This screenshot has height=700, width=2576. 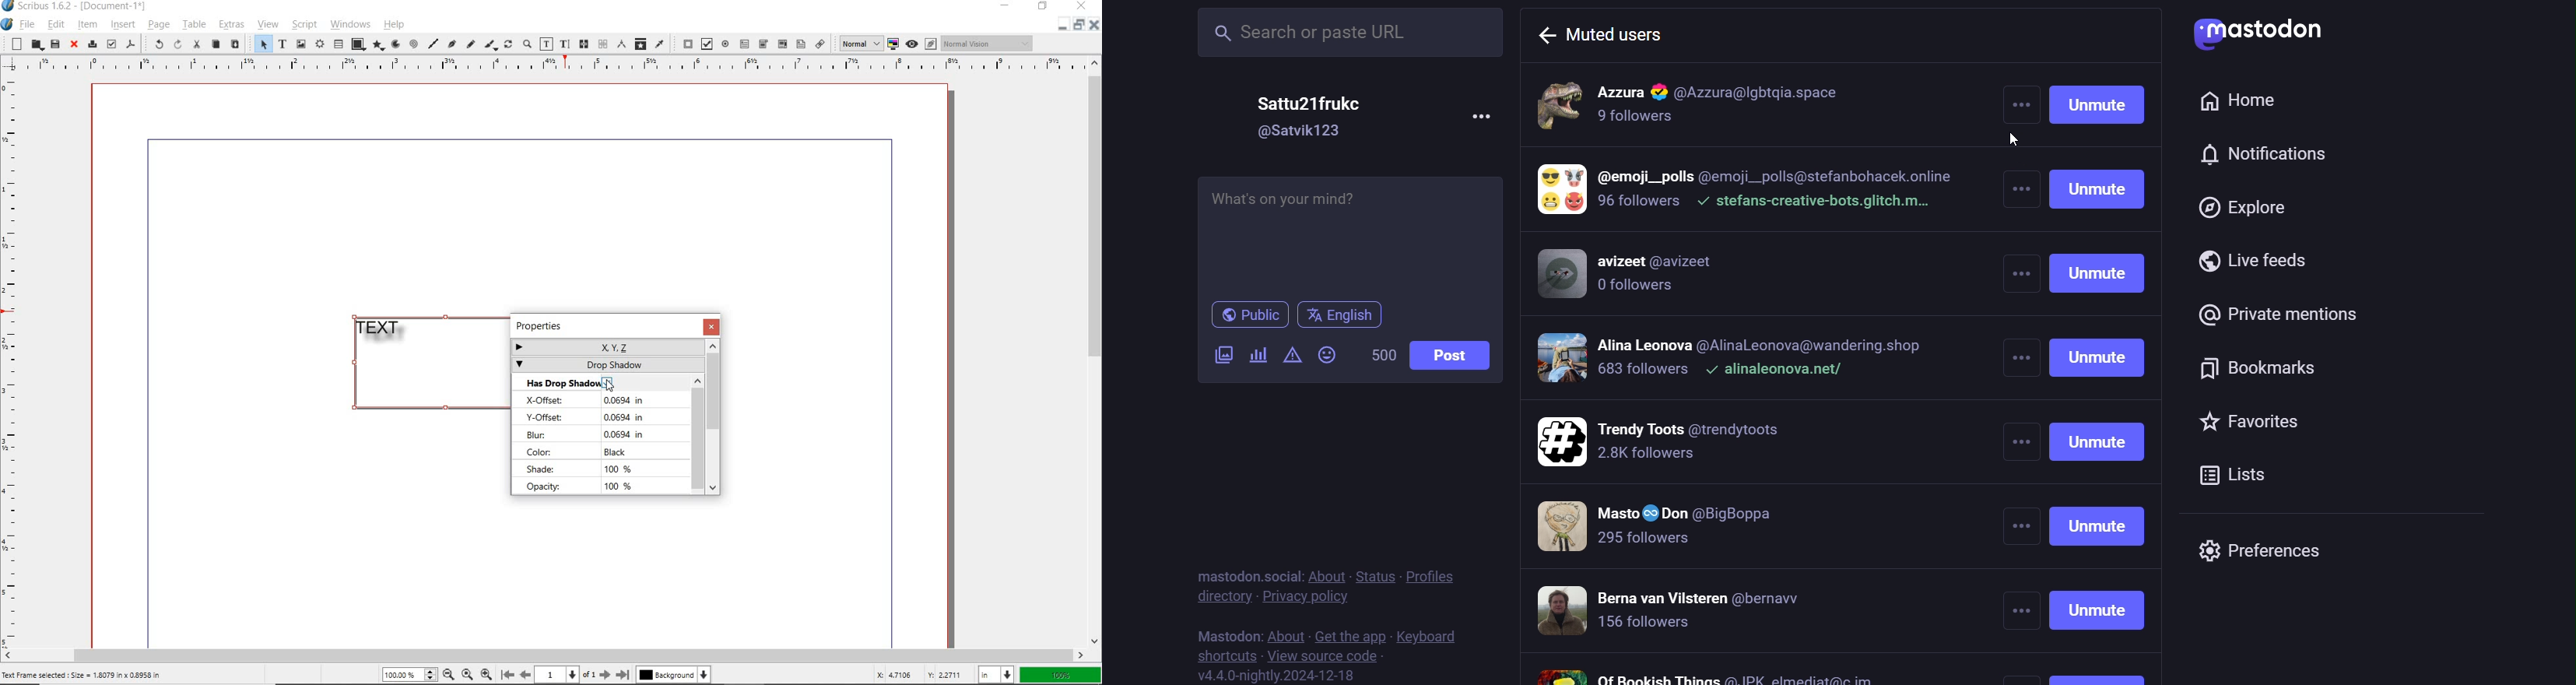 What do you see at coordinates (471, 45) in the screenshot?
I see `freehand line` at bounding box center [471, 45].